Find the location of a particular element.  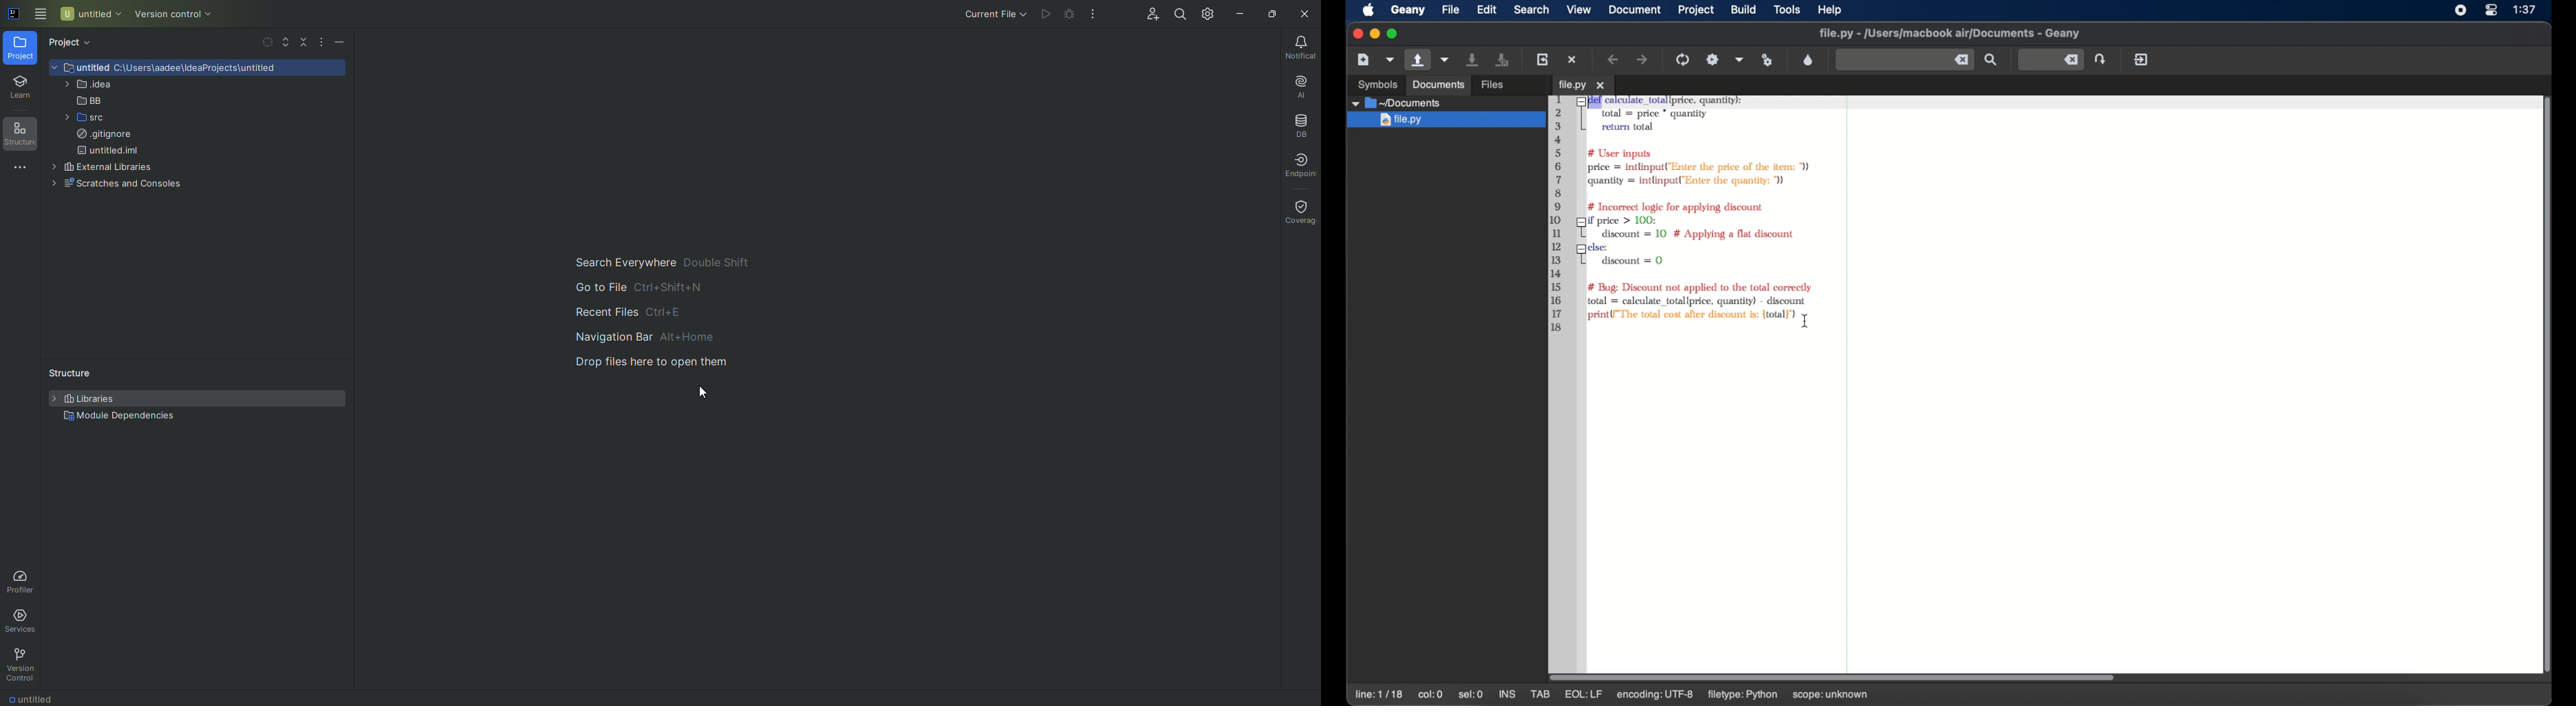

ins is located at coordinates (1507, 694).